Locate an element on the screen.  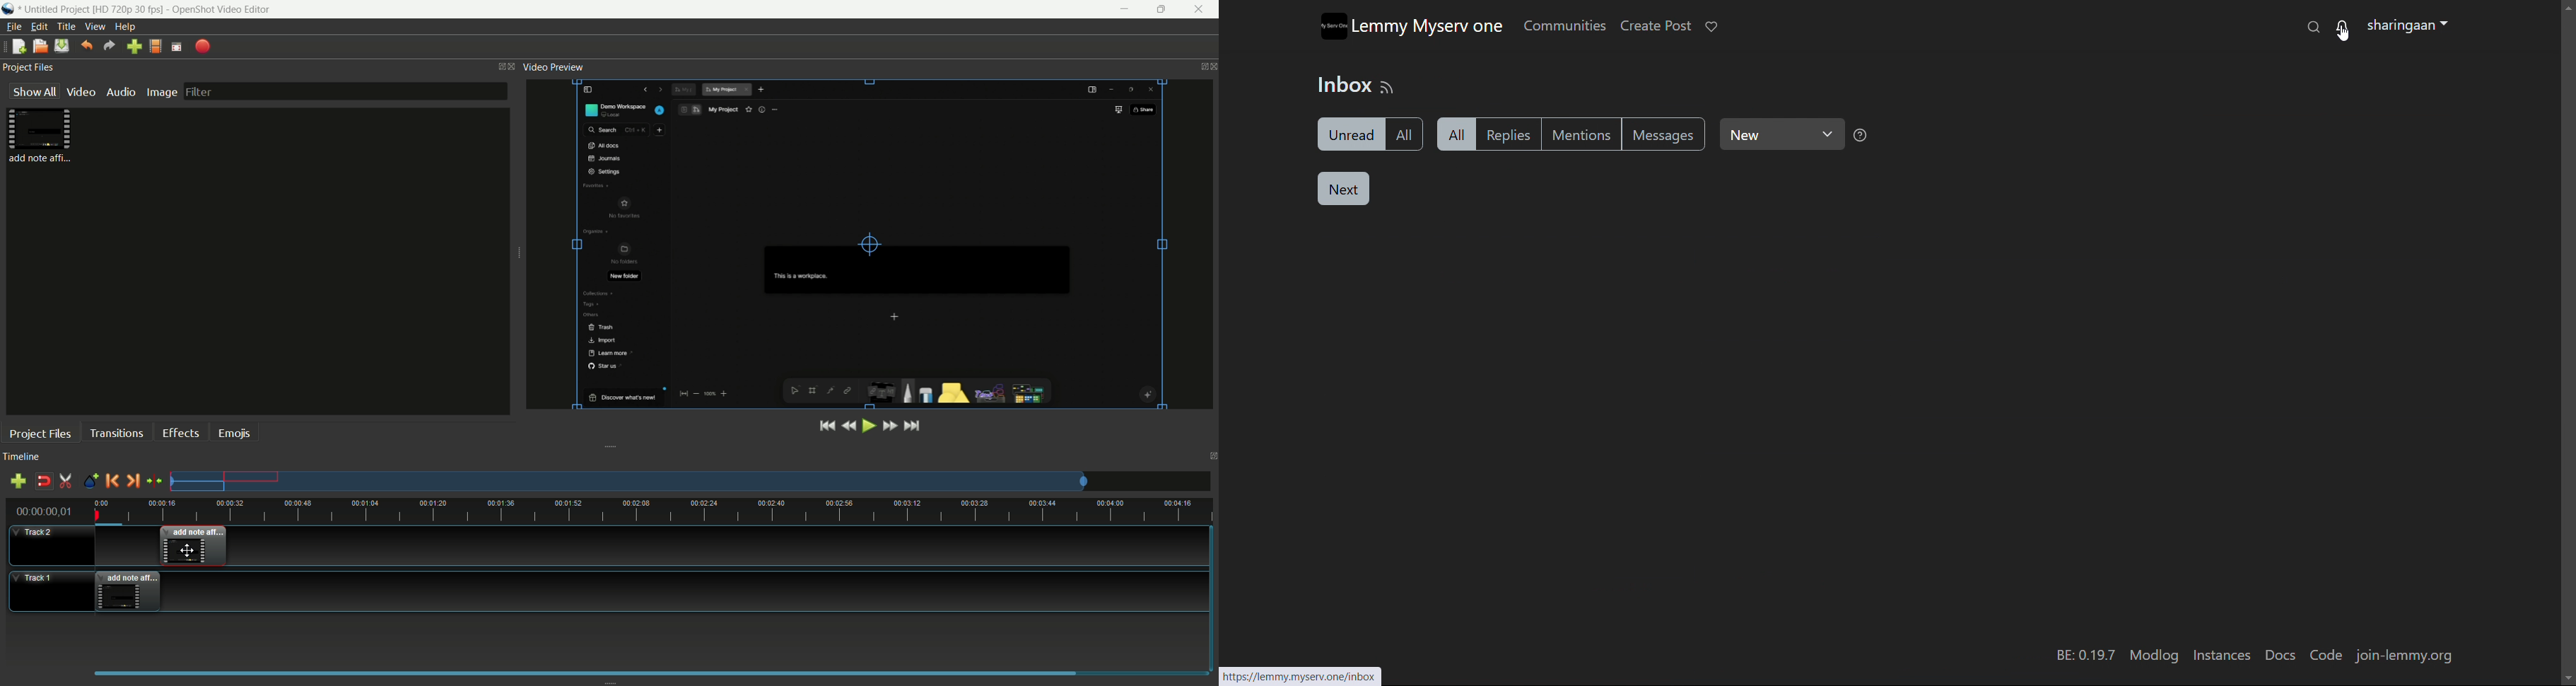
(New)select relevance is located at coordinates (1783, 134).